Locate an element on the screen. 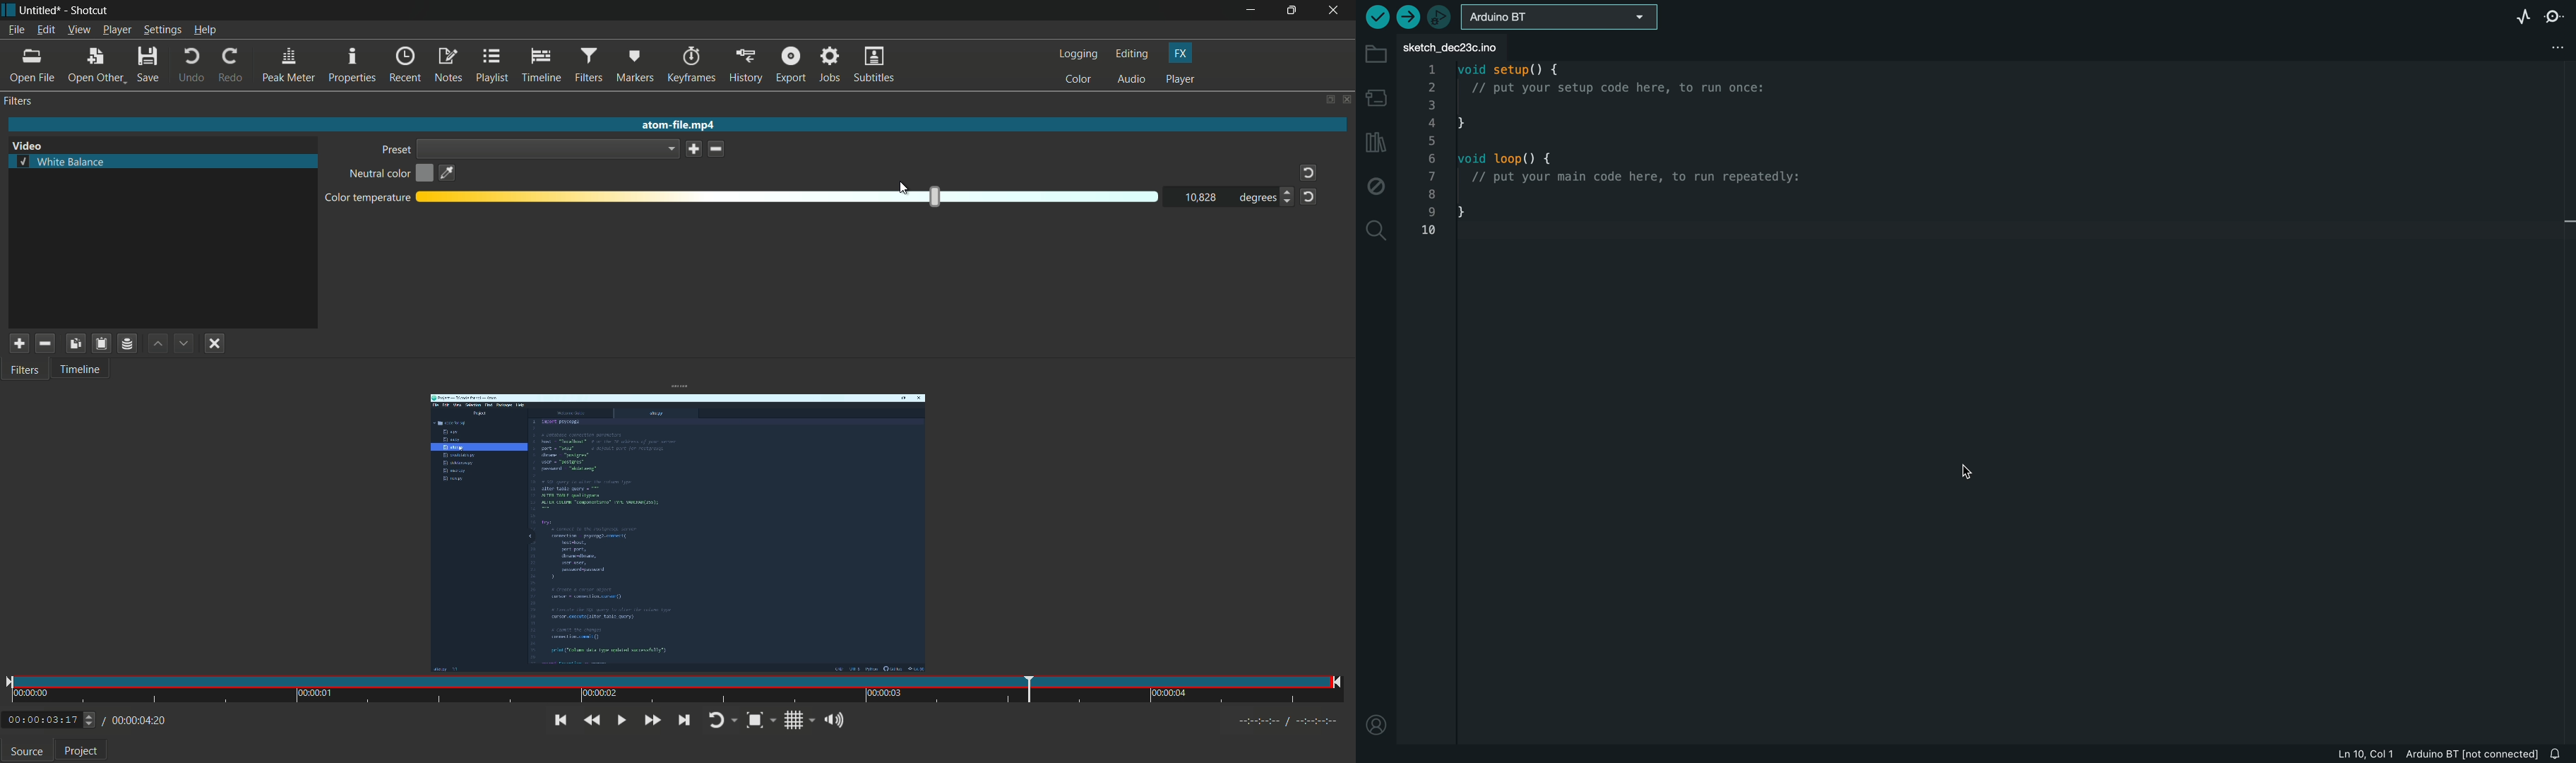  file menu is located at coordinates (16, 29).